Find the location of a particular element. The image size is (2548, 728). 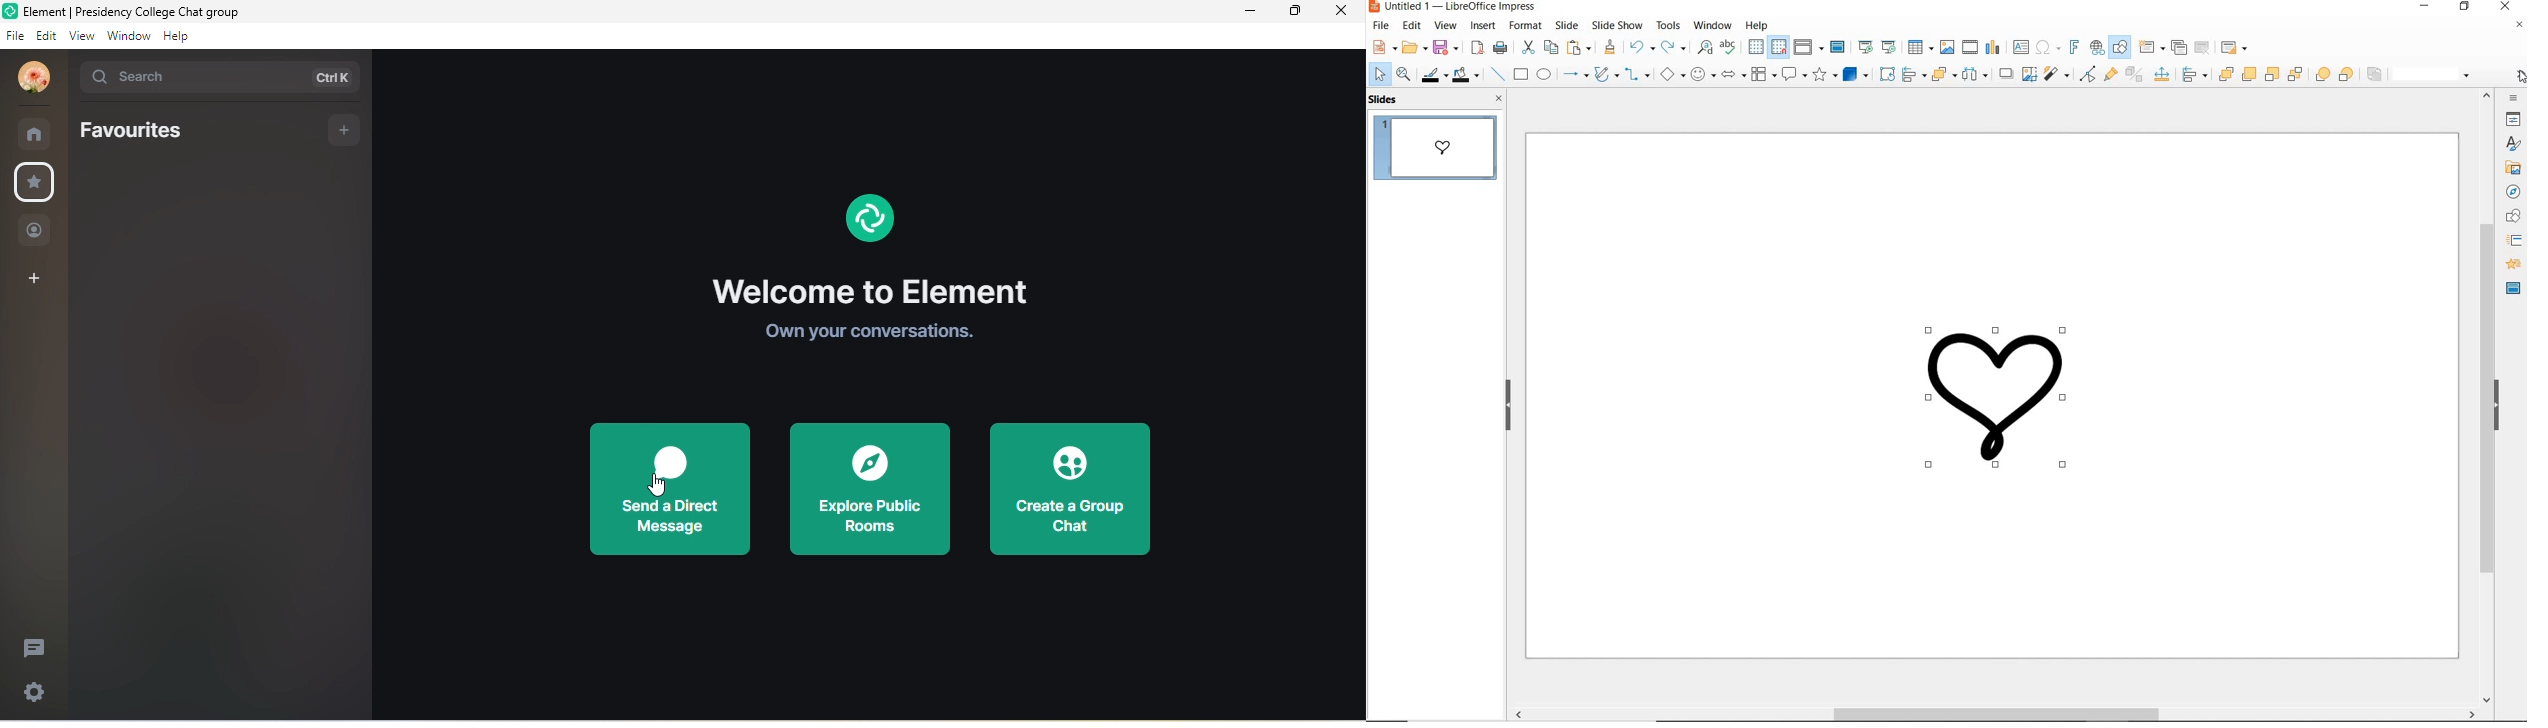

find and replace is located at coordinates (1706, 48).